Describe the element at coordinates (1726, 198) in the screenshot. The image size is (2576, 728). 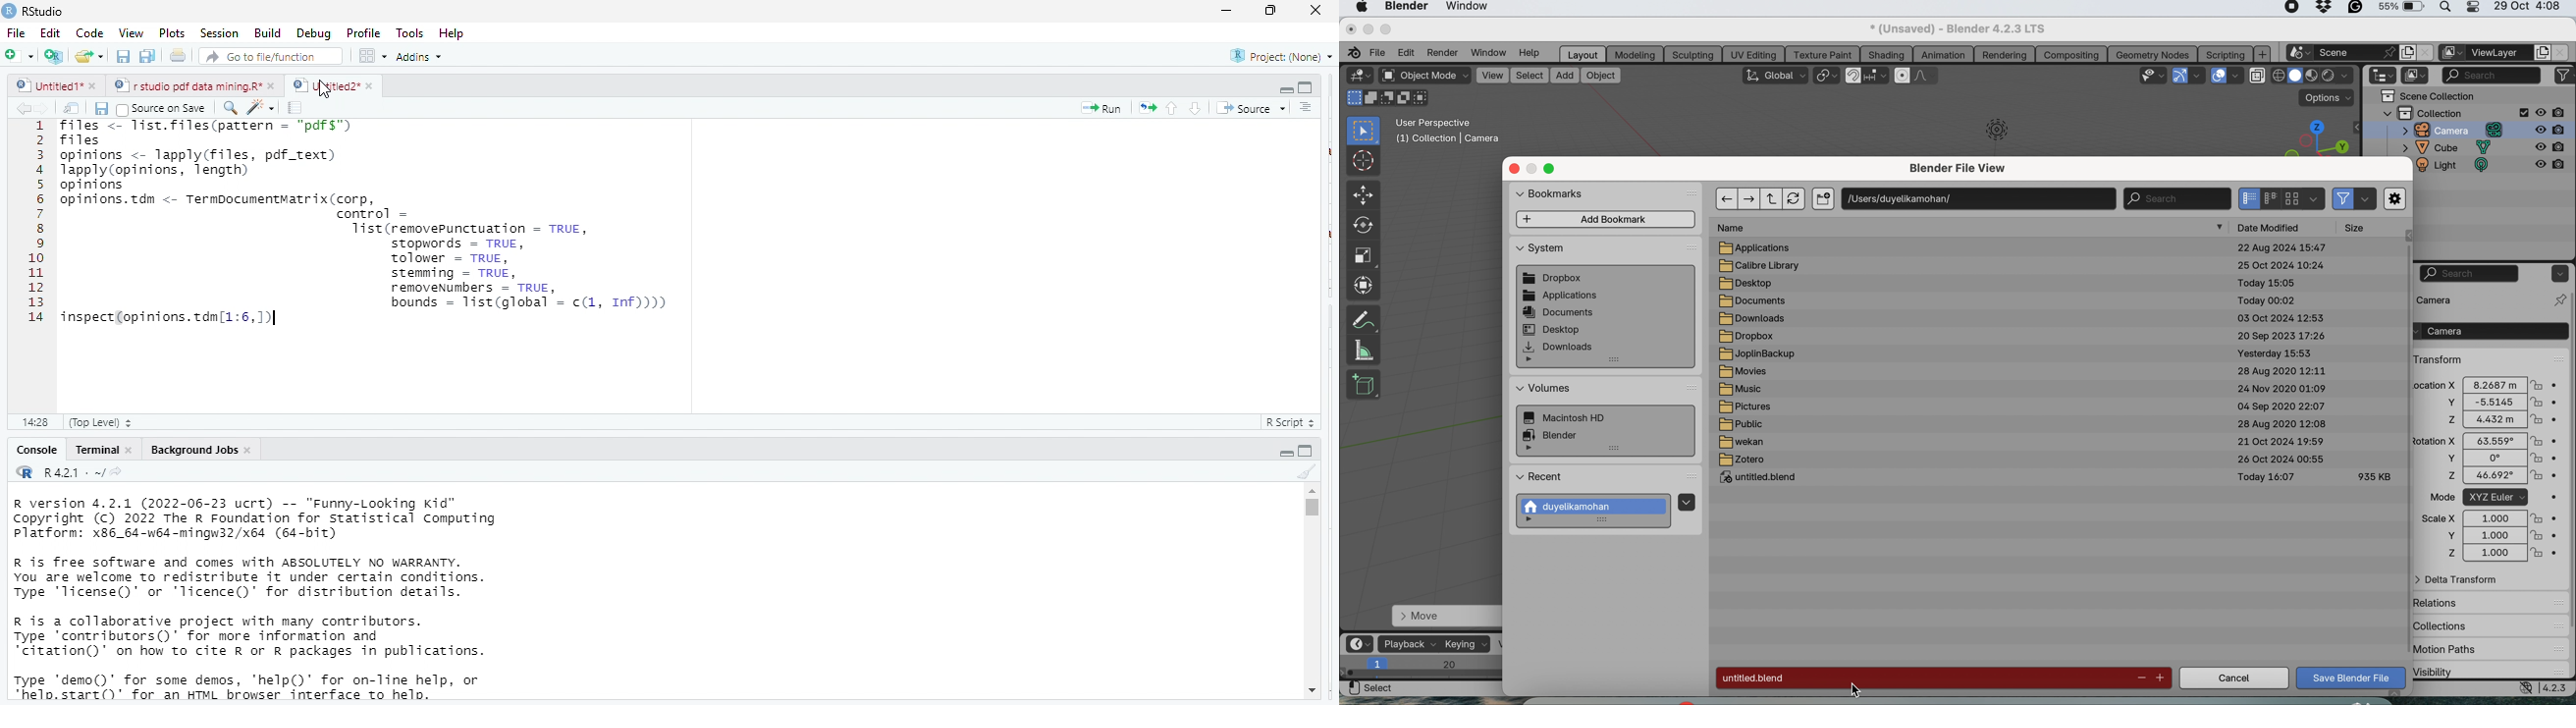
I see `previous folder` at that location.